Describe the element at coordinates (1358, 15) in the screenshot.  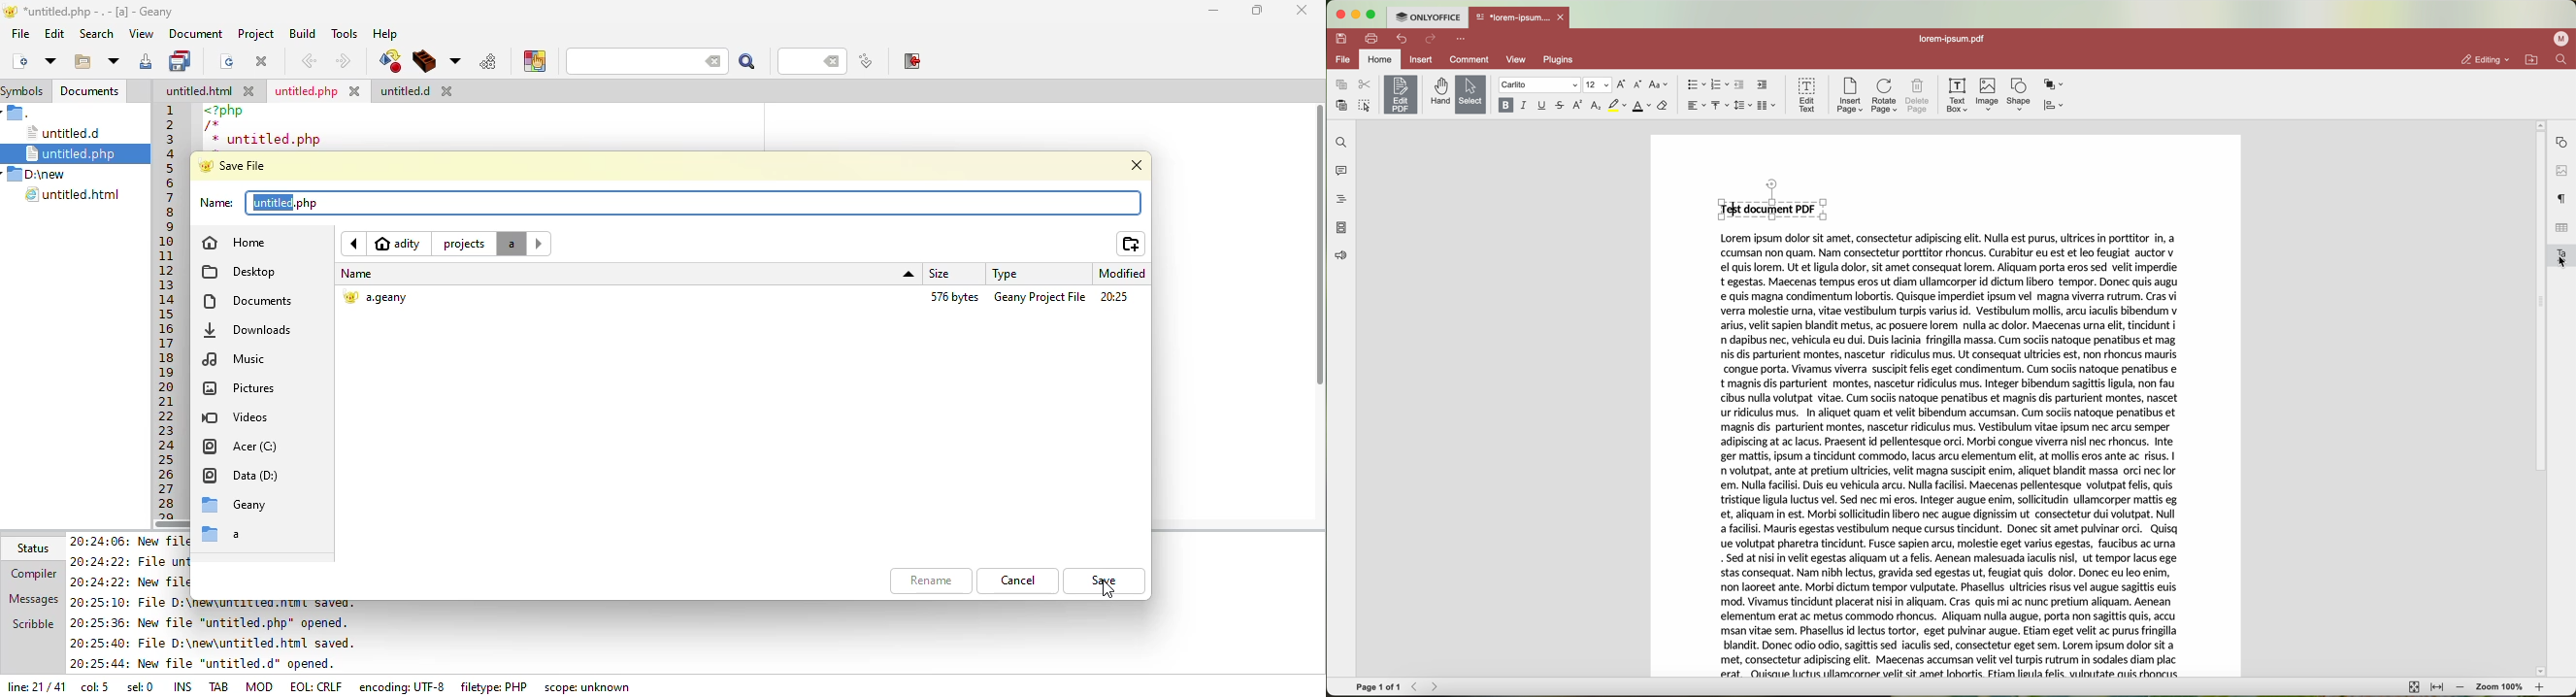
I see `minimize` at that location.